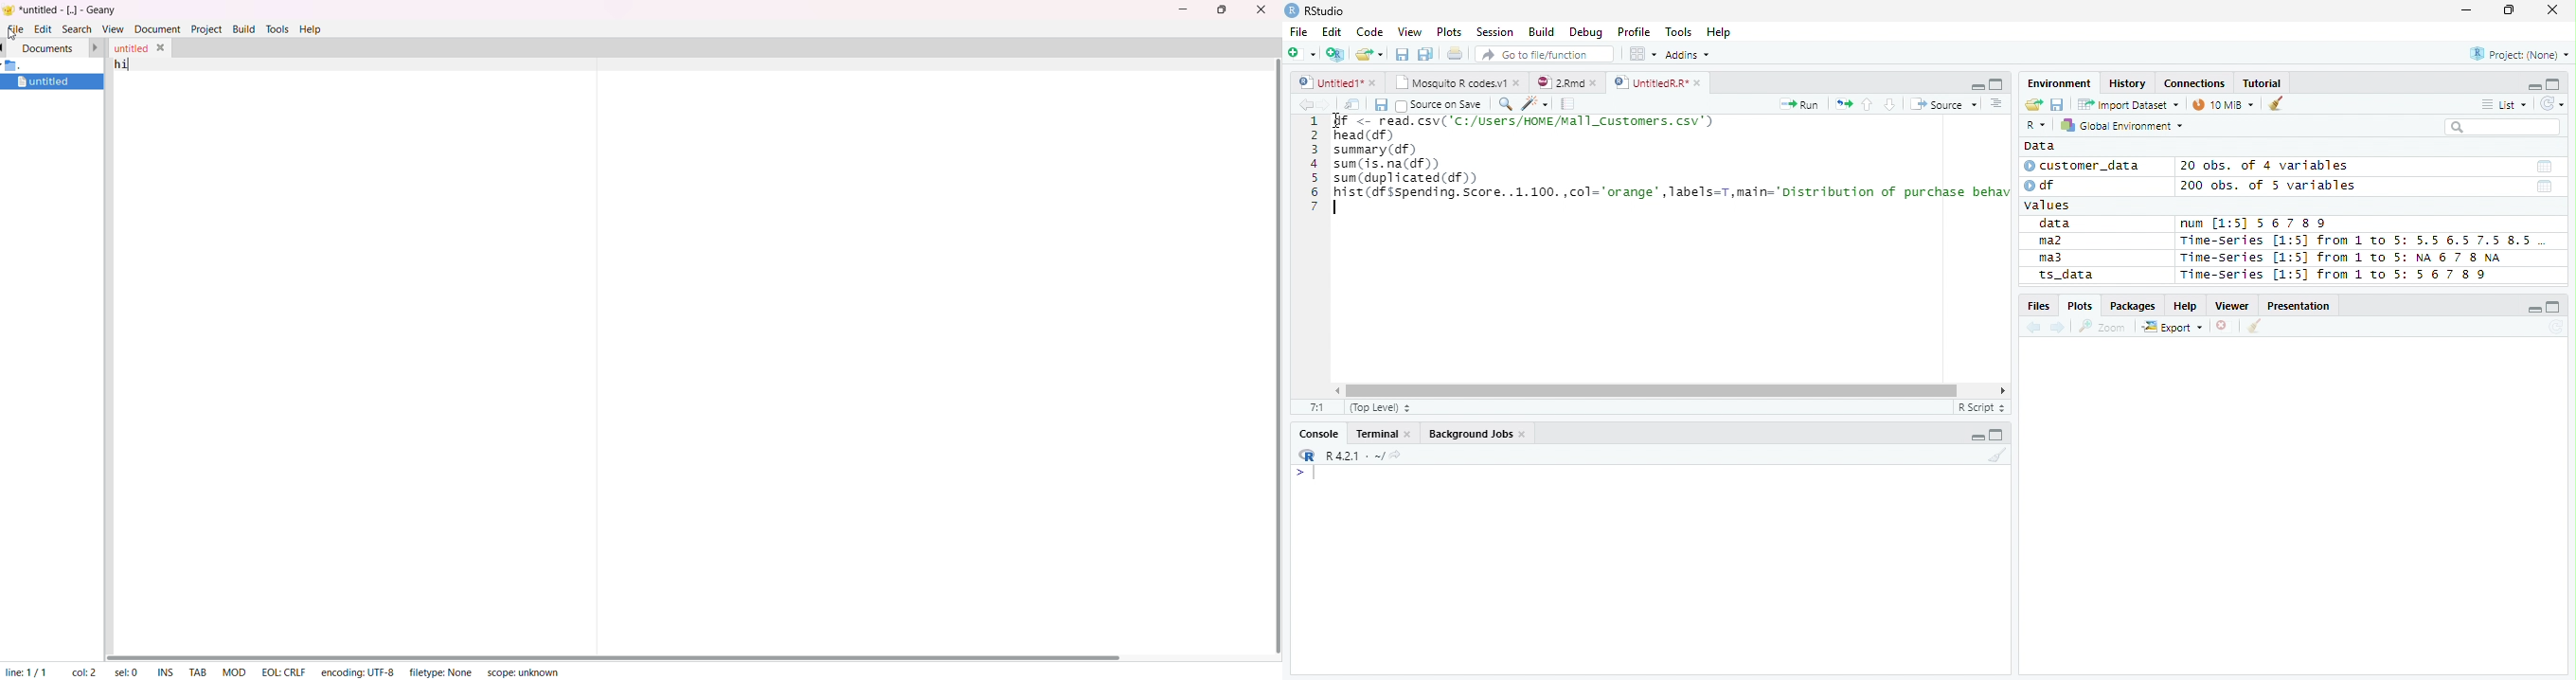 The image size is (2576, 700). What do you see at coordinates (2359, 242) in the screenshot?
I see `Time-Series [1:5] from 1 to 5: 5.5 6.5 7.5 8.5` at bounding box center [2359, 242].